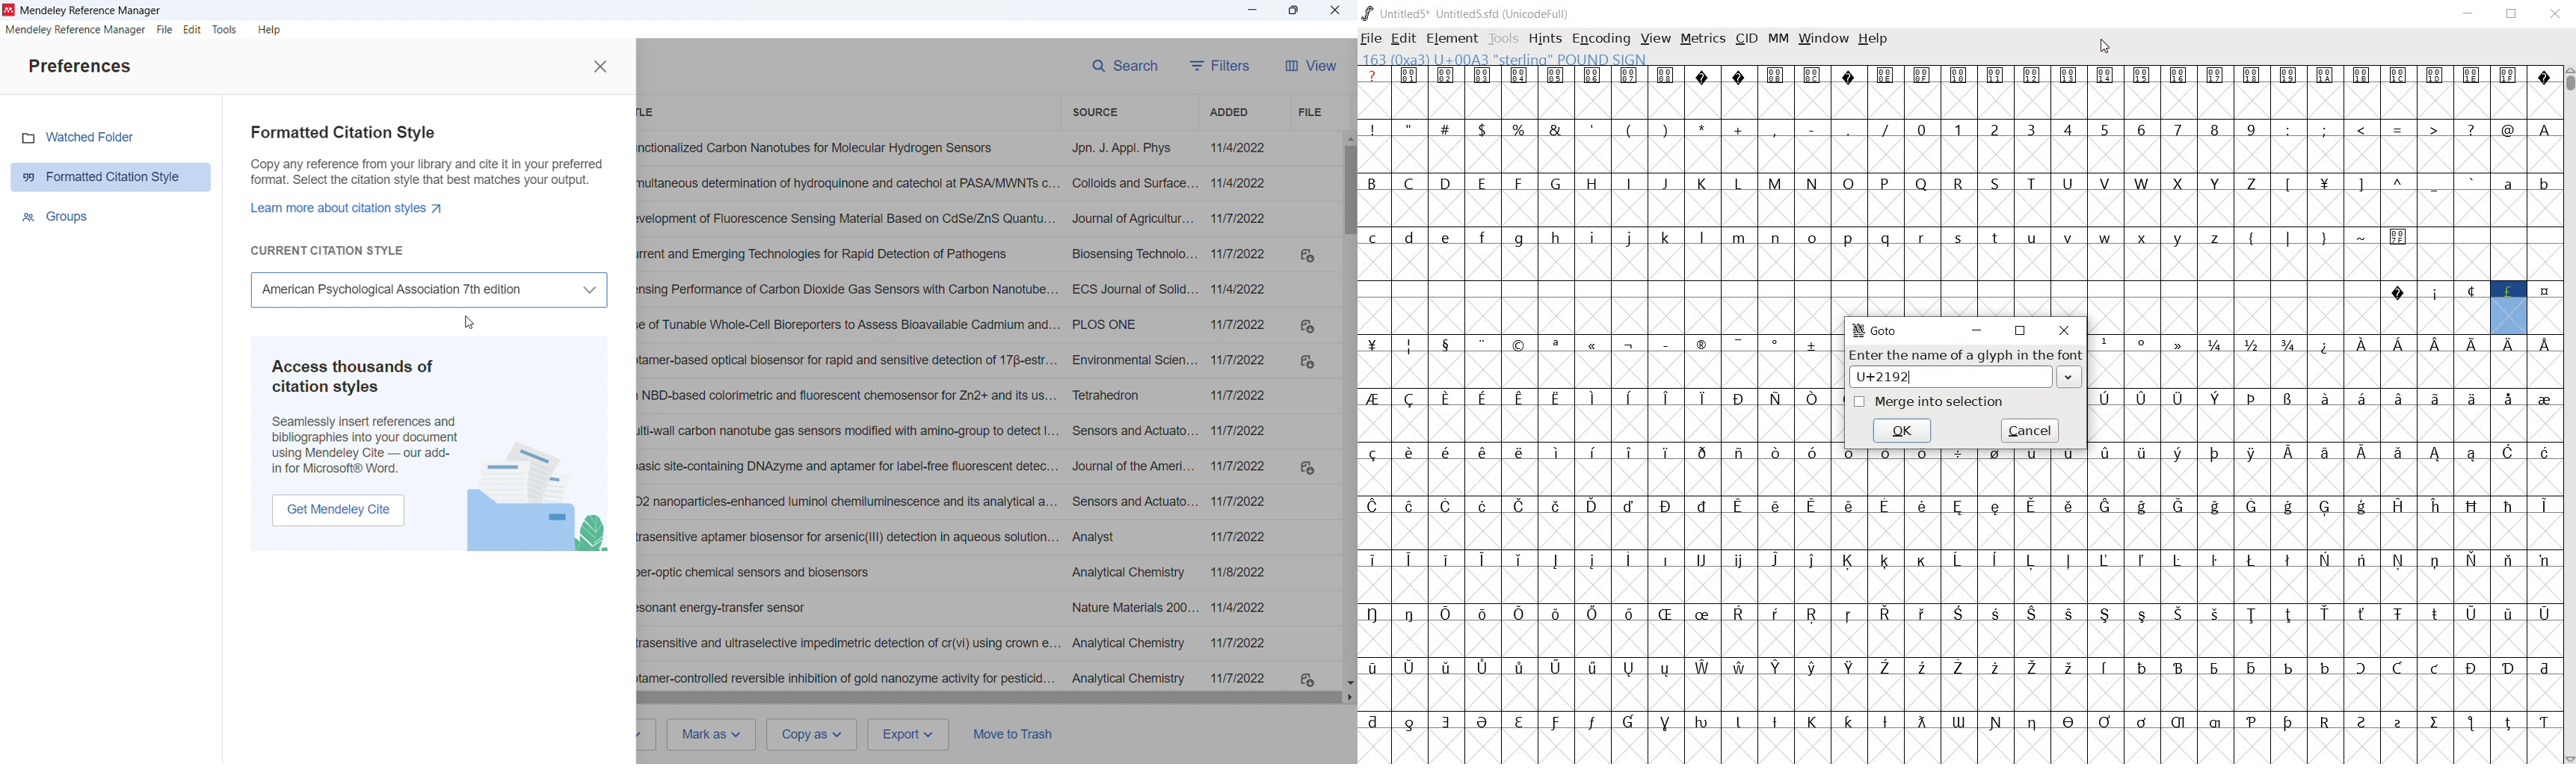 This screenshot has height=784, width=2576. What do you see at coordinates (1221, 66) in the screenshot?
I see `filters` at bounding box center [1221, 66].